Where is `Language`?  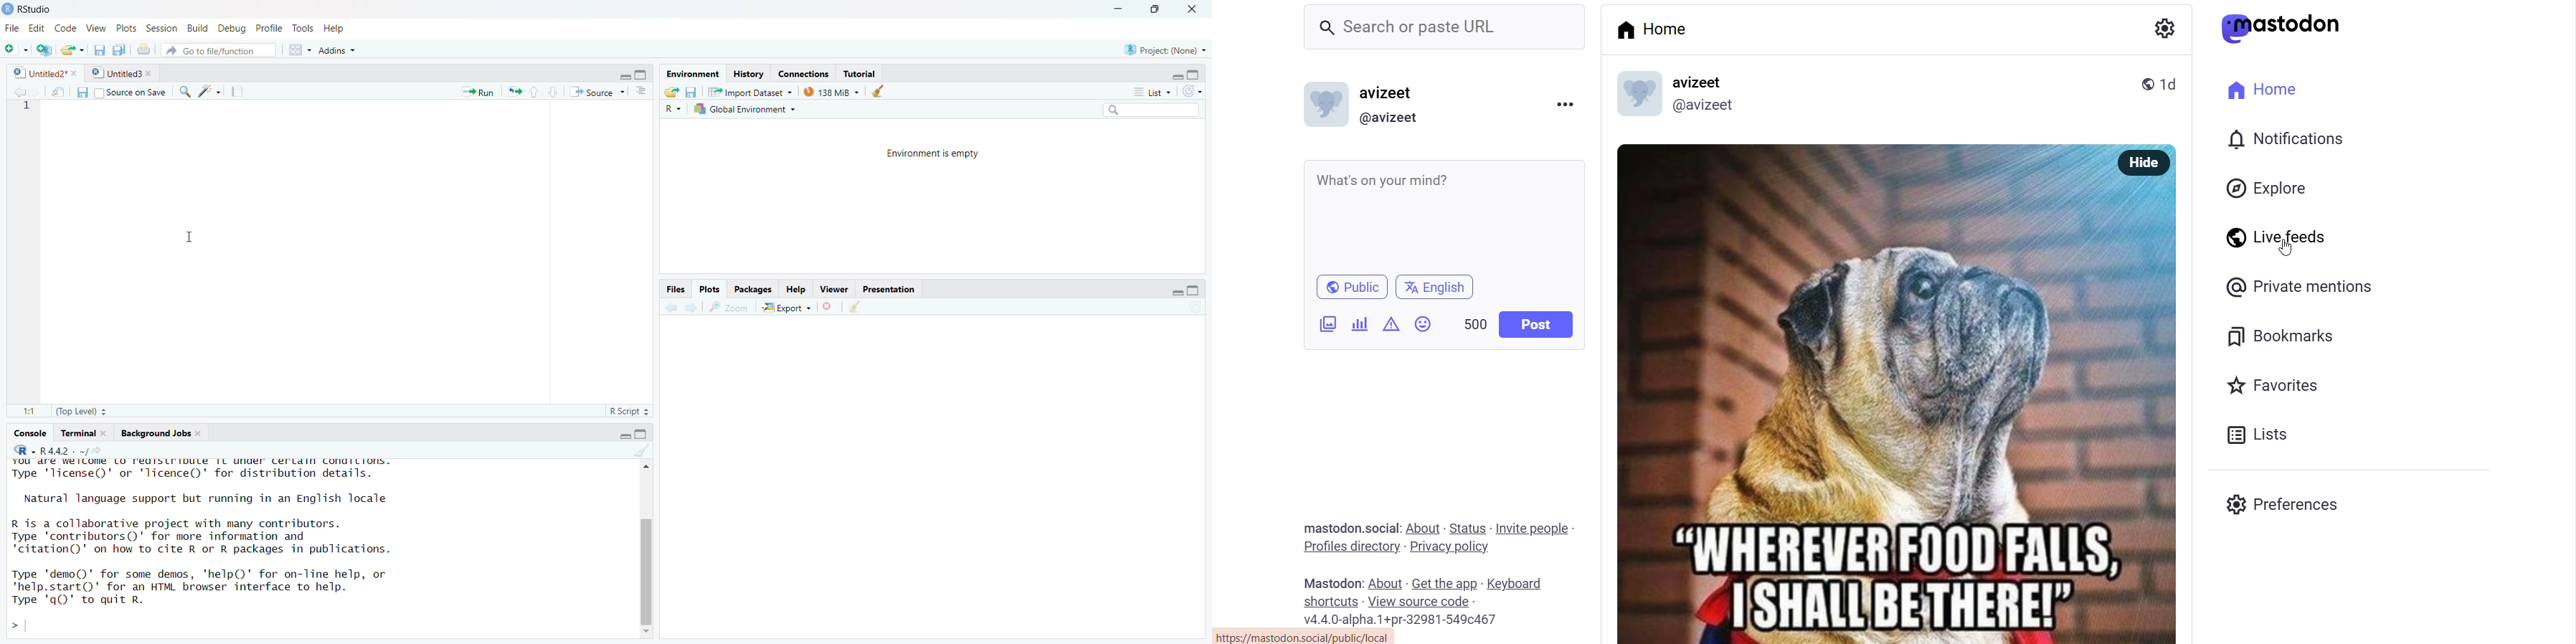
Language is located at coordinates (665, 110).